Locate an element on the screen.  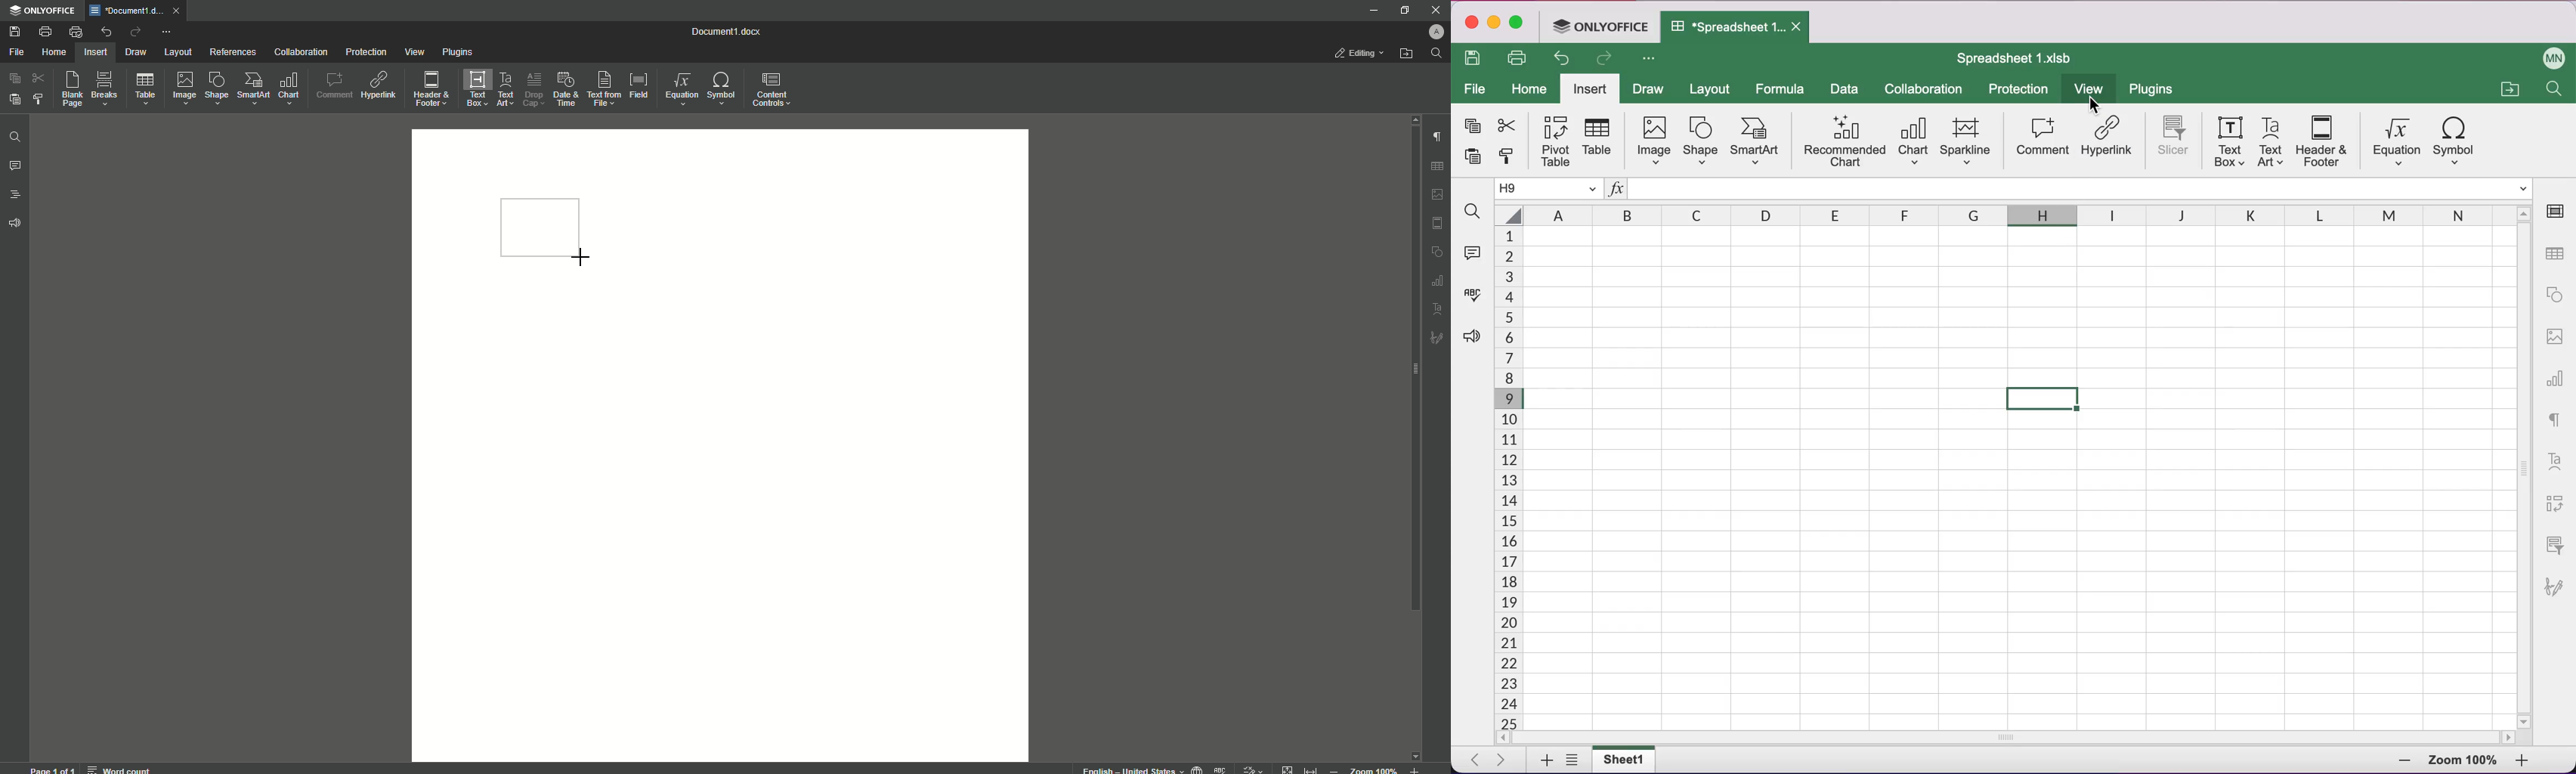
Copy is located at coordinates (15, 79).